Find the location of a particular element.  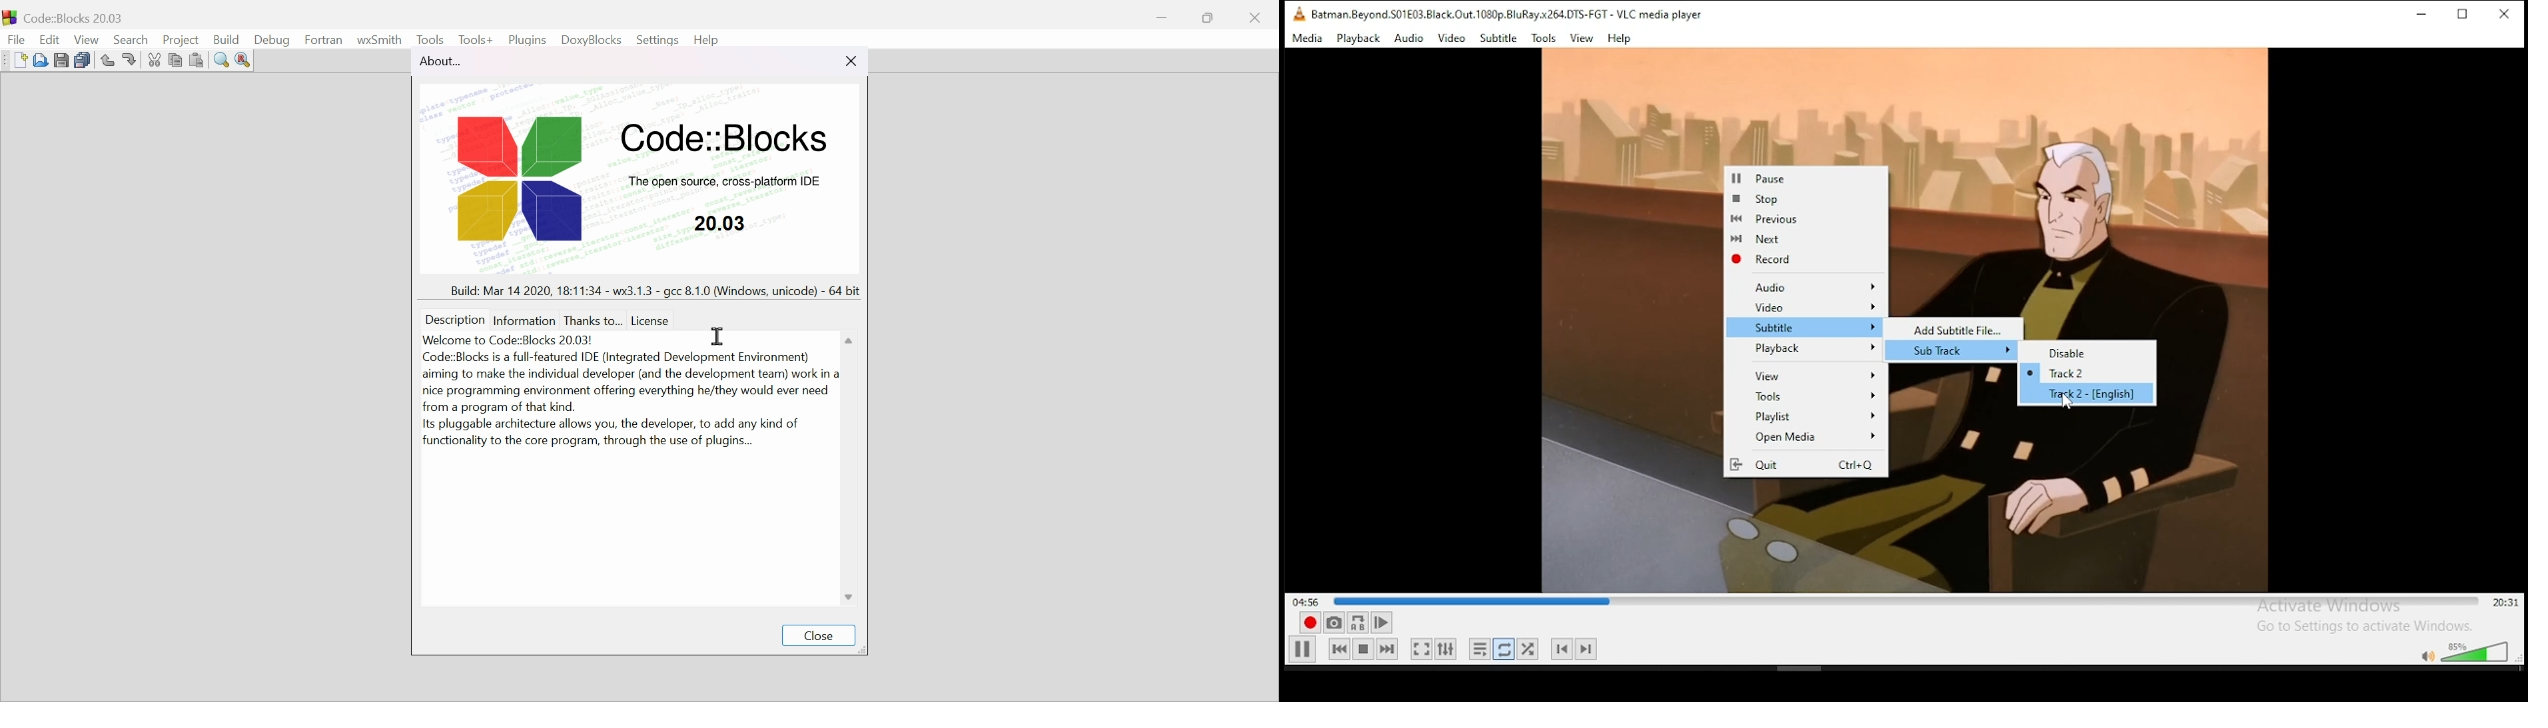

Open is located at coordinates (42, 60).